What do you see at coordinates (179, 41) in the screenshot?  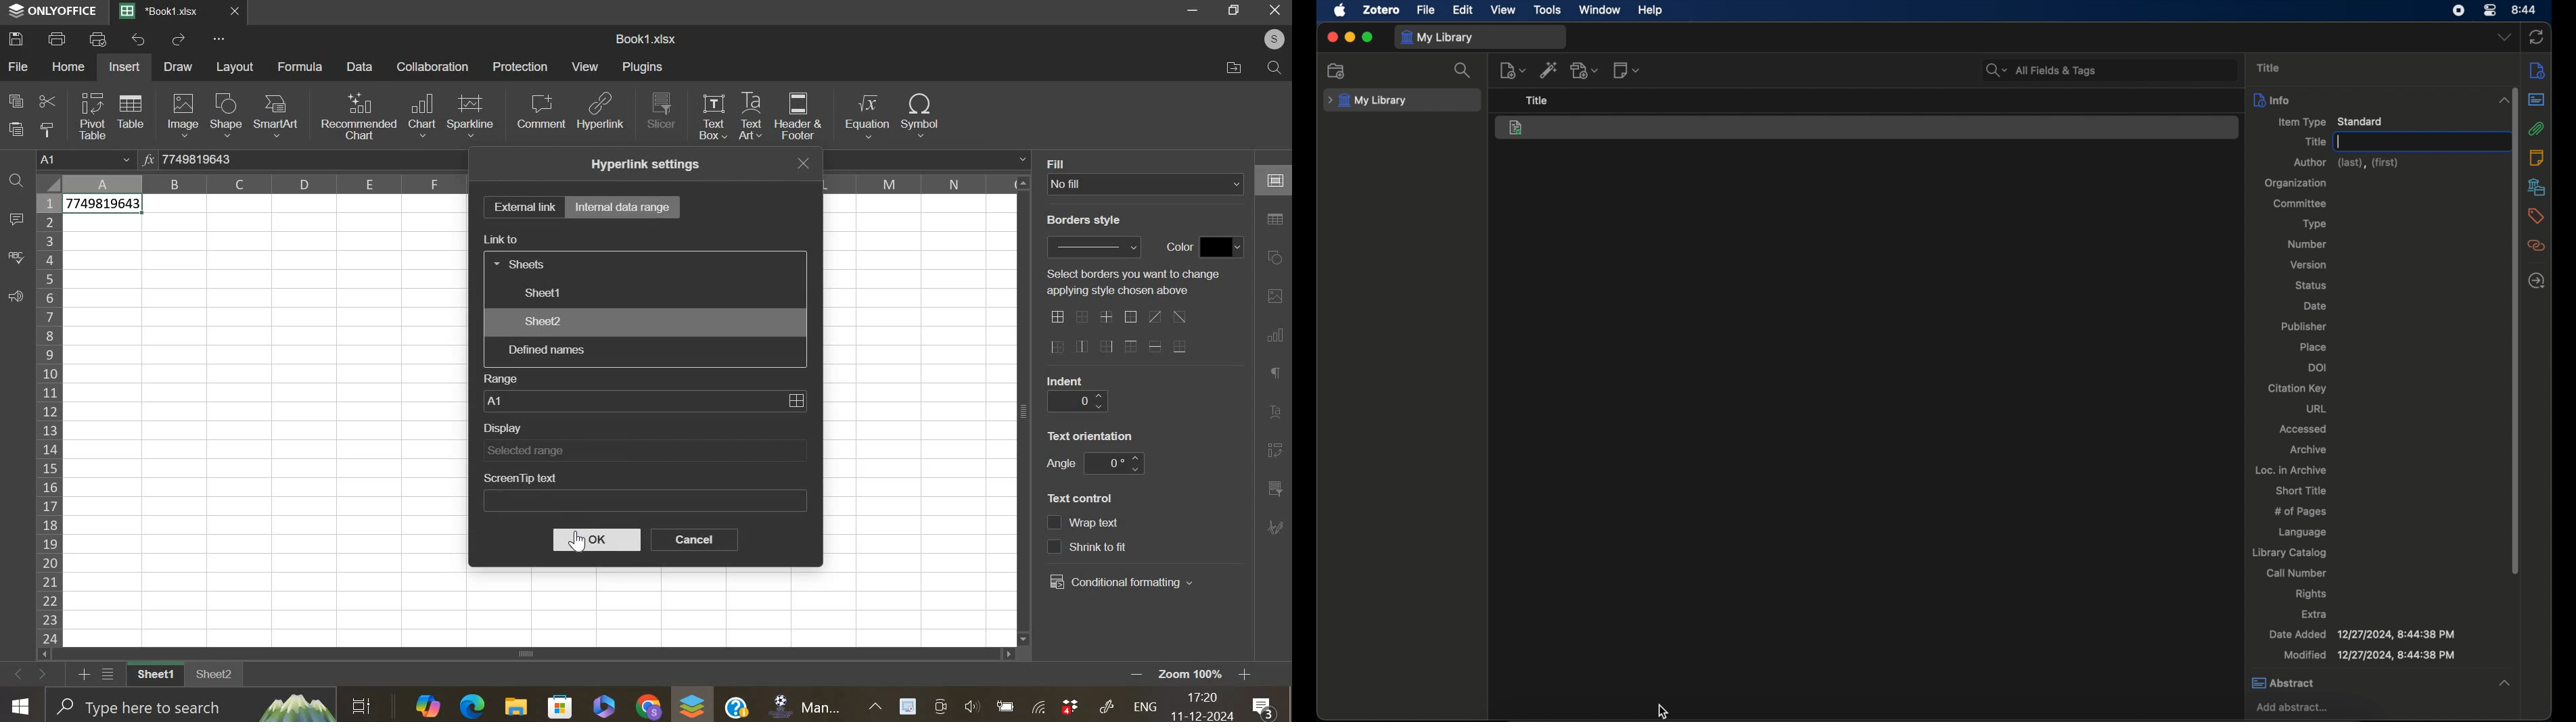 I see `redo` at bounding box center [179, 41].